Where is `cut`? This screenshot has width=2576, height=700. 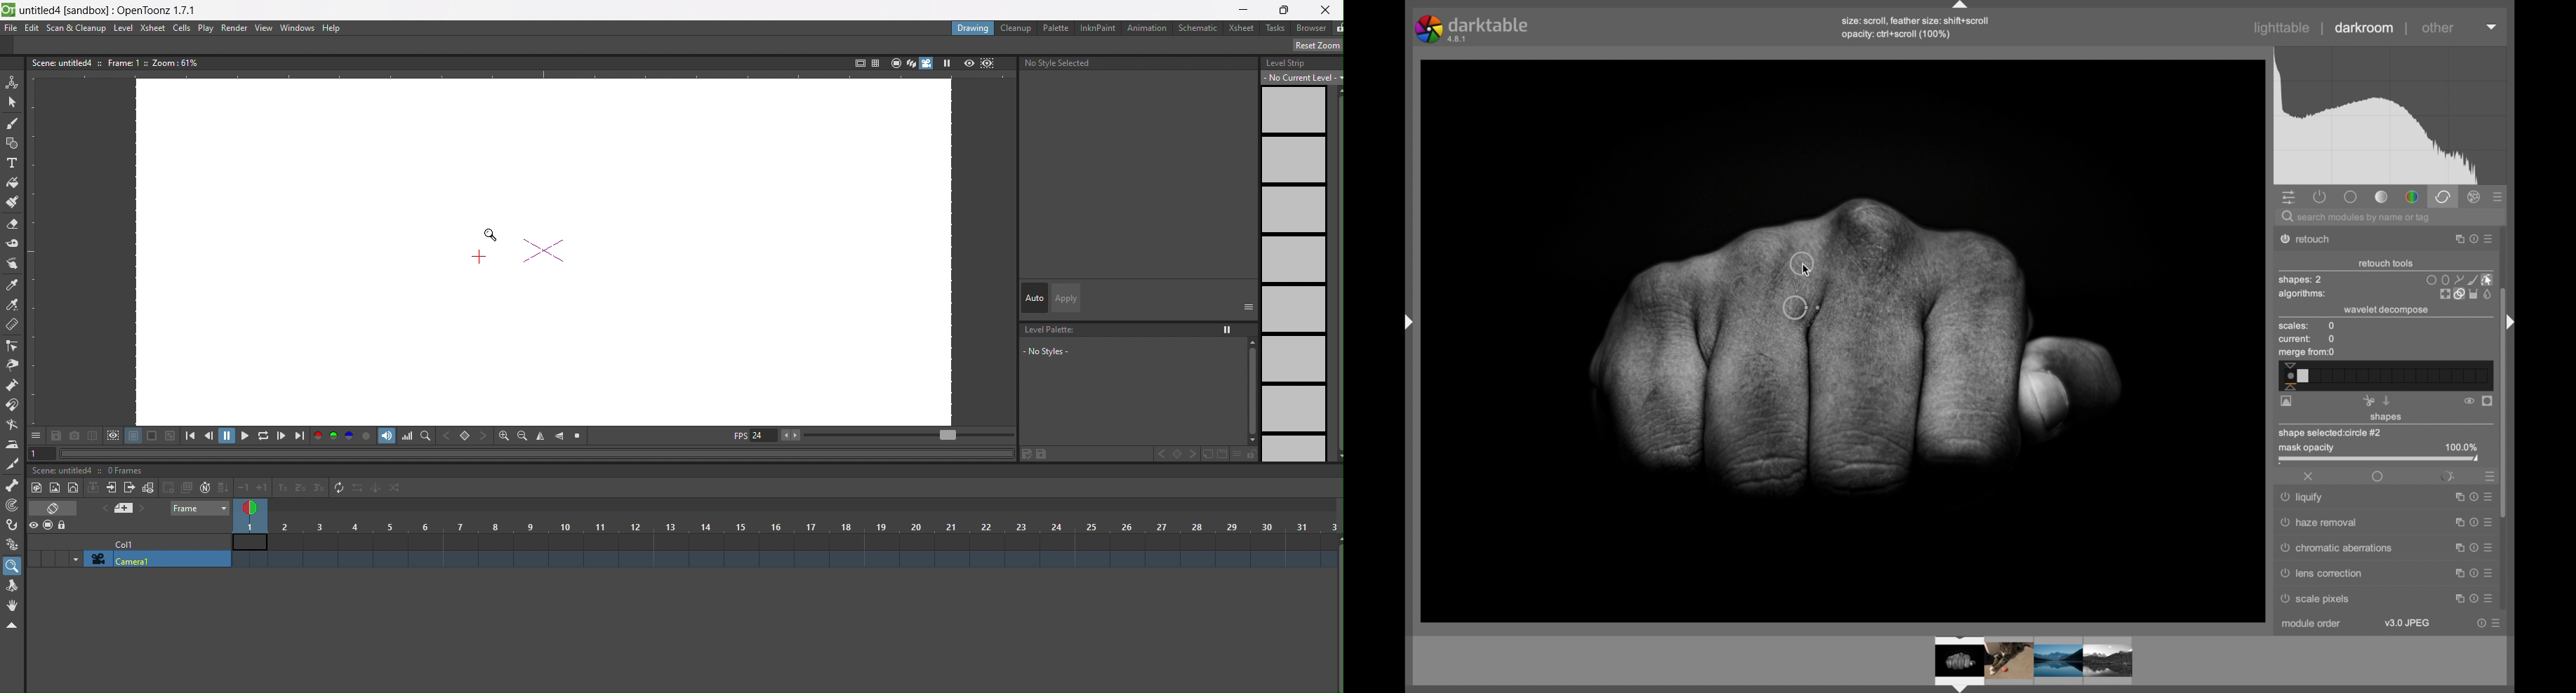 cut is located at coordinates (2368, 400).